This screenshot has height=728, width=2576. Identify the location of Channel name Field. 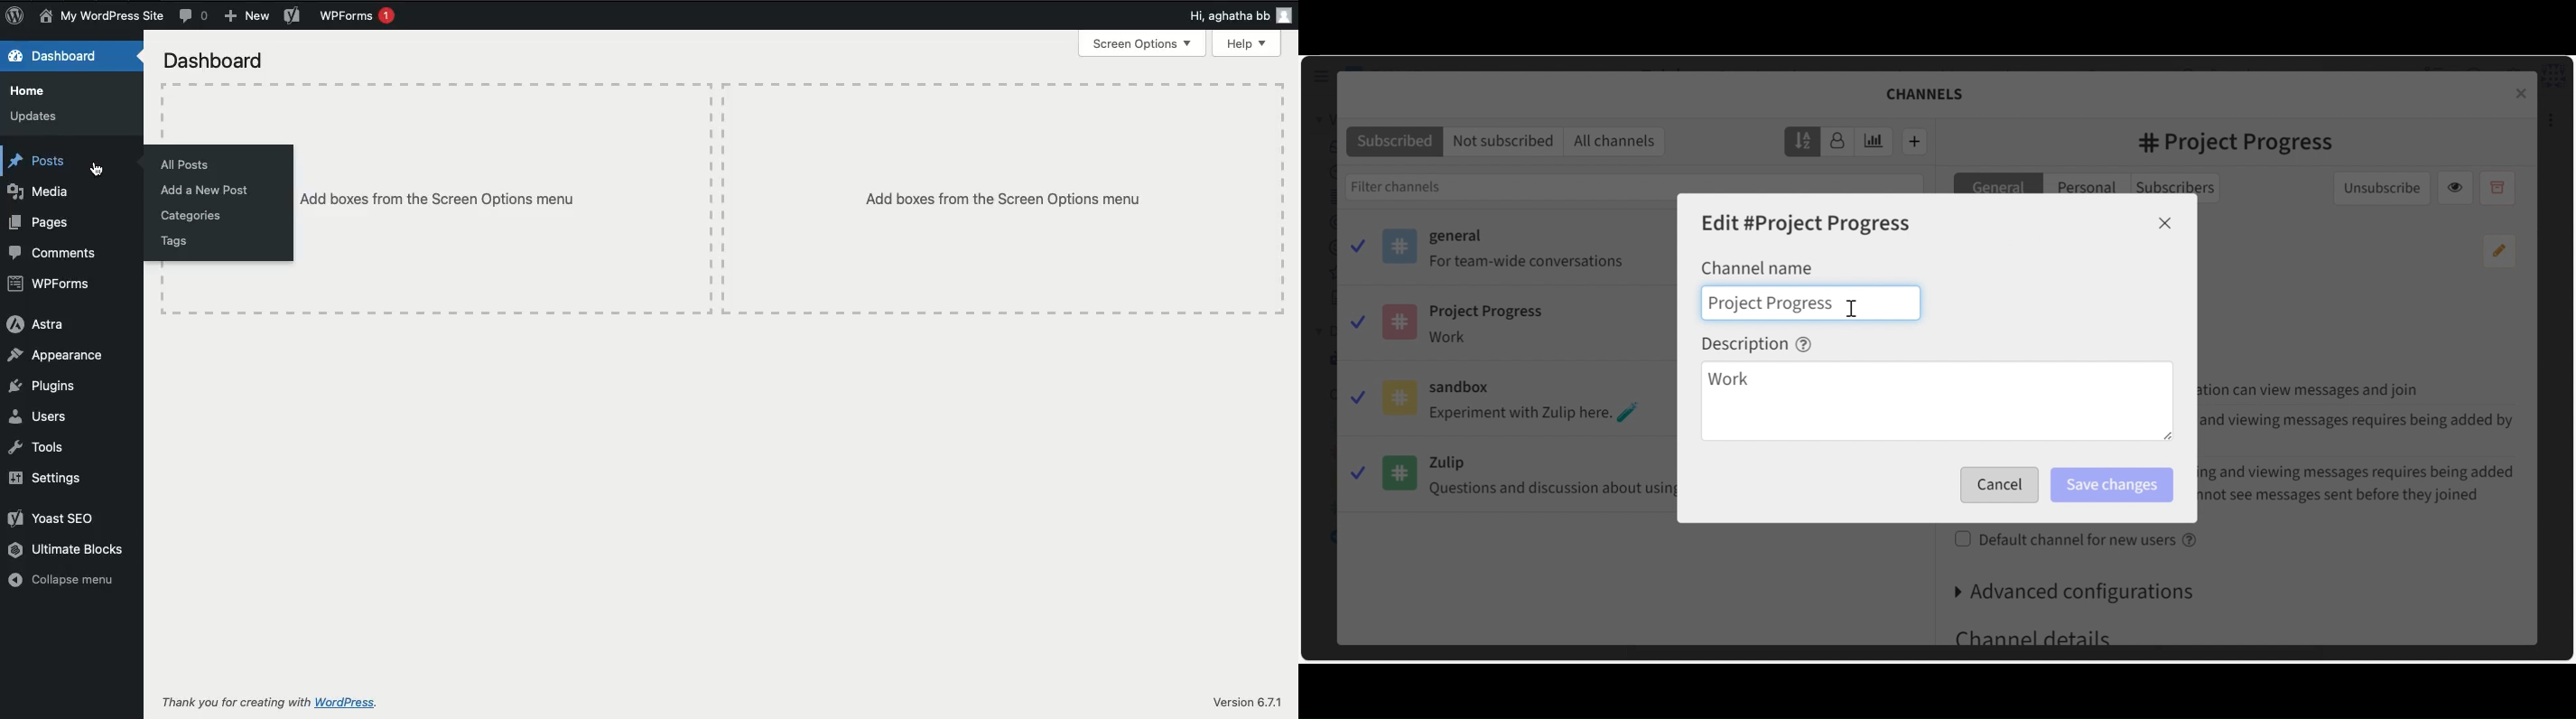
(1769, 303).